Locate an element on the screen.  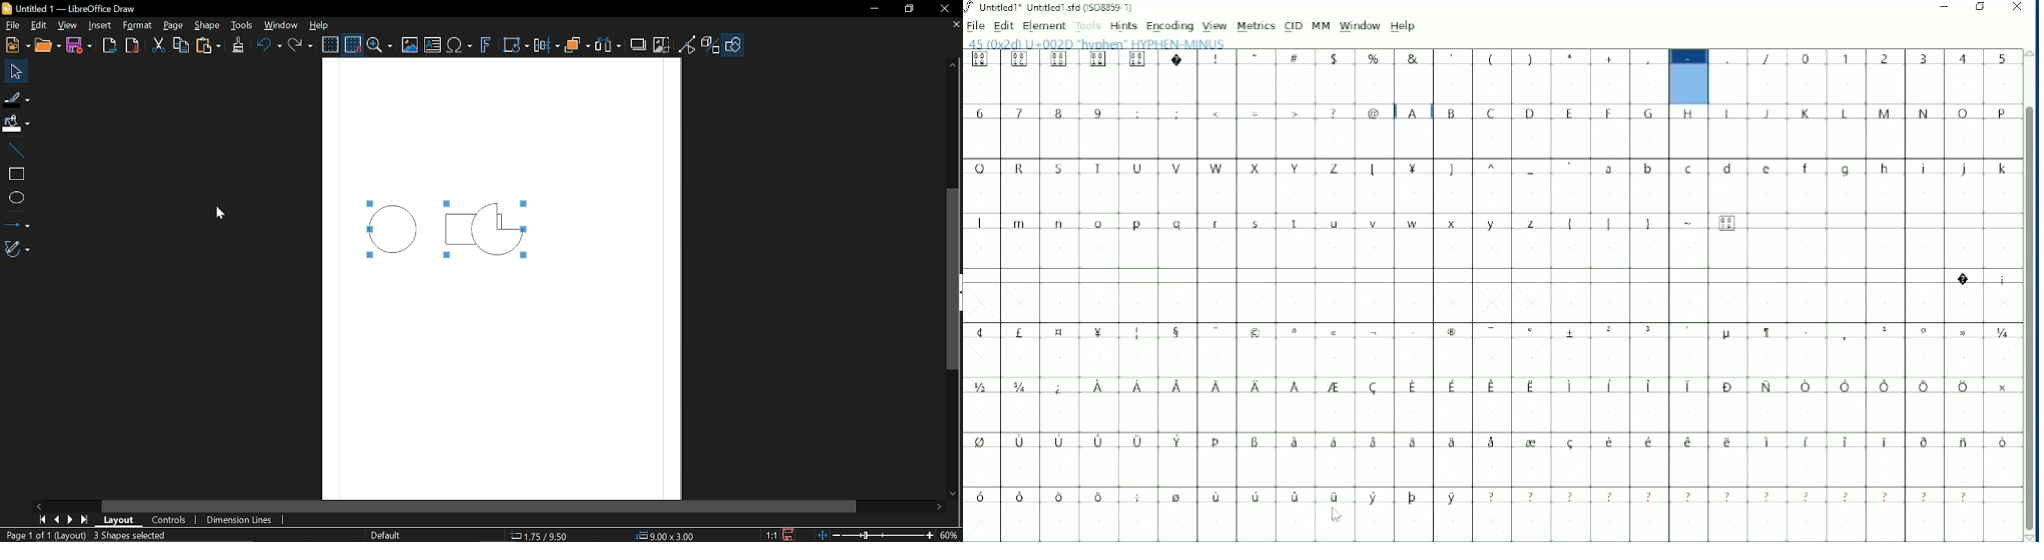
Vertical scrollbar is located at coordinates (2028, 321).